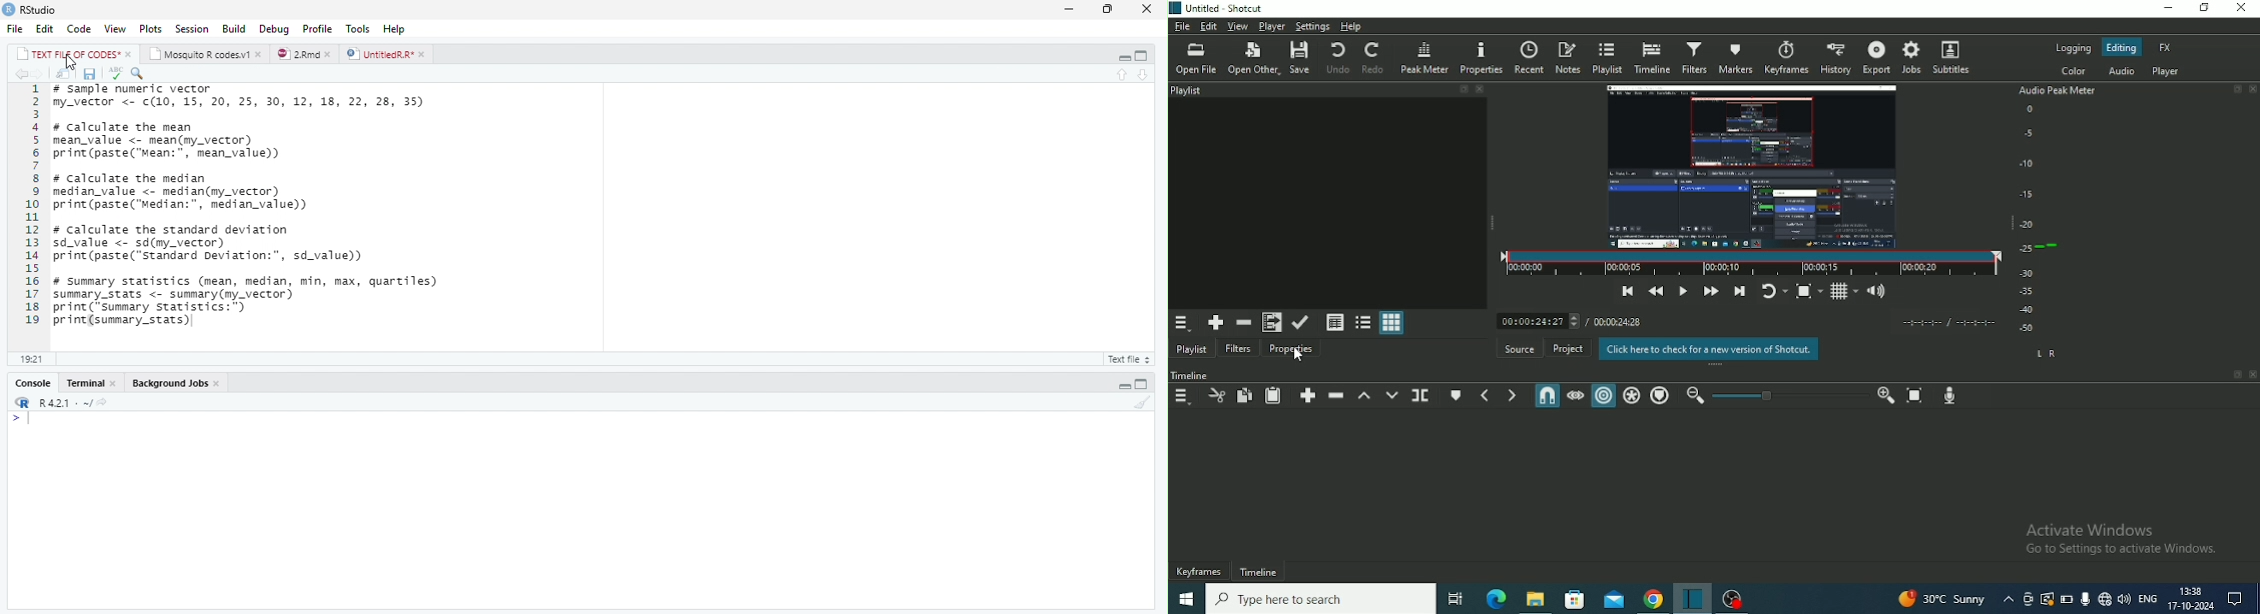  I want to click on Skip to the next point, so click(1739, 292).